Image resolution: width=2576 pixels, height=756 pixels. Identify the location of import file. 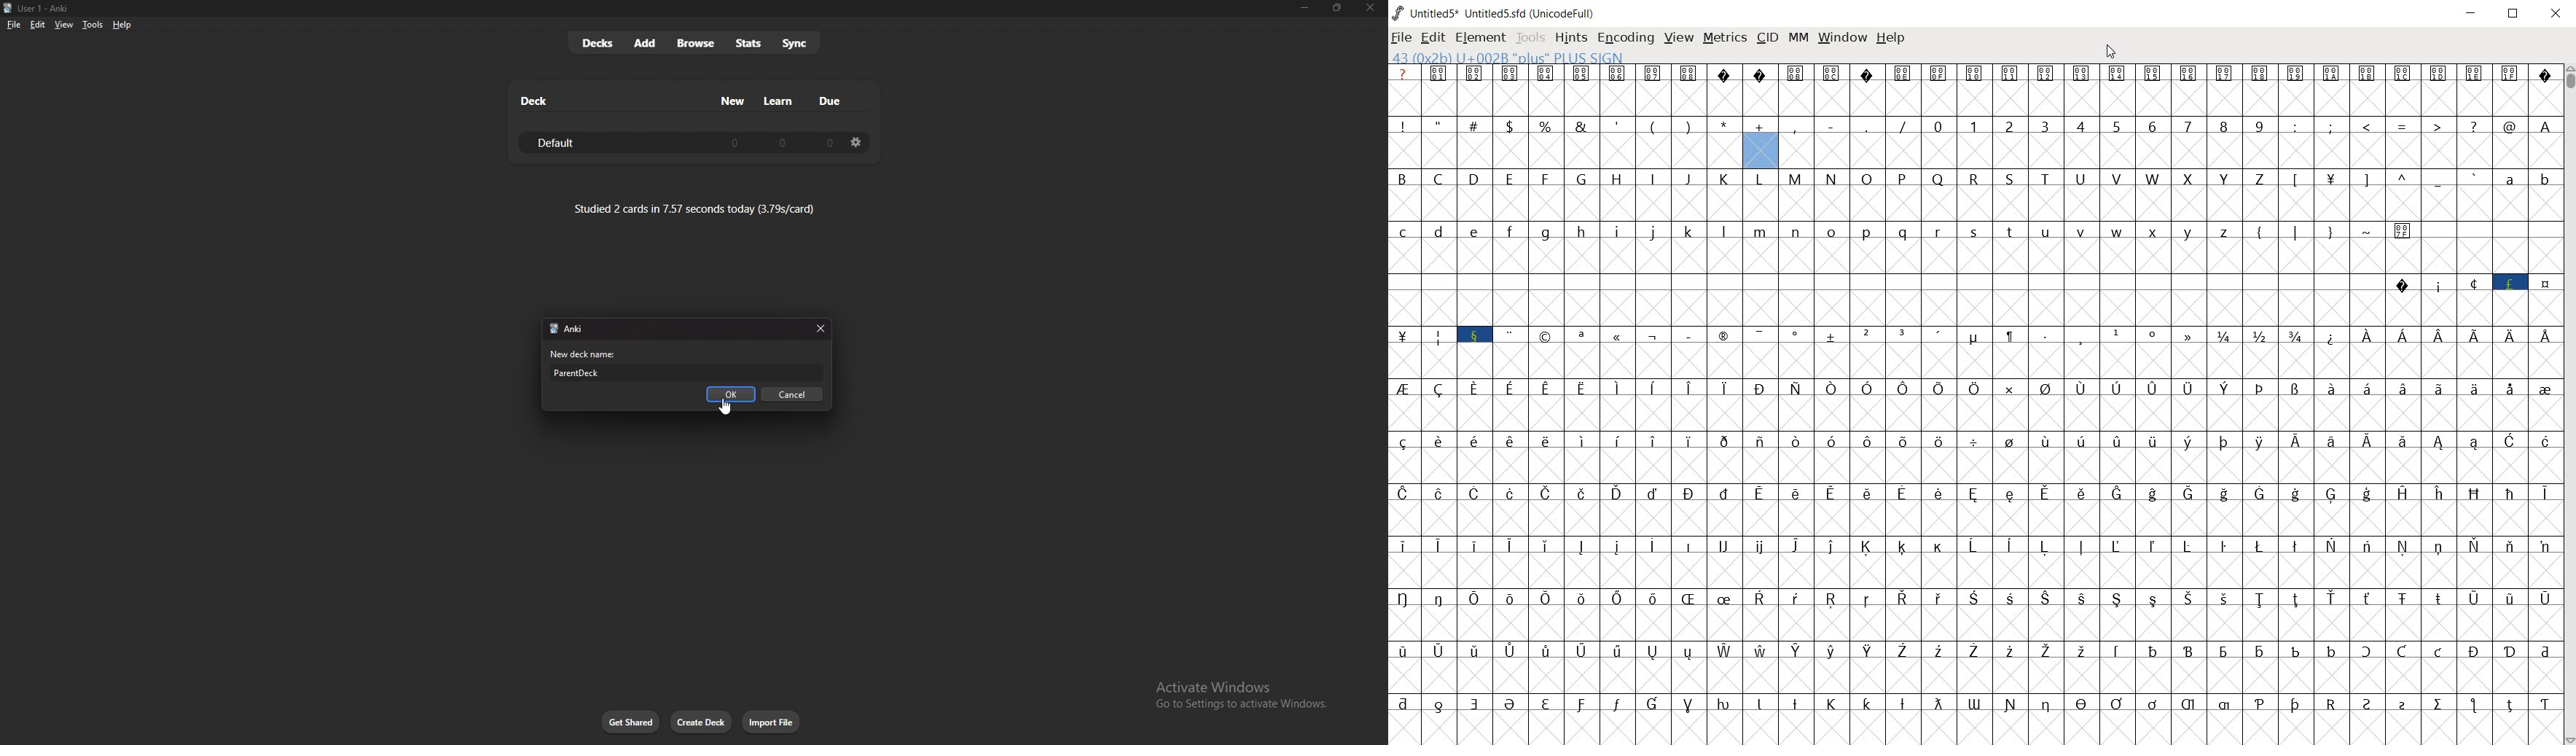
(772, 722).